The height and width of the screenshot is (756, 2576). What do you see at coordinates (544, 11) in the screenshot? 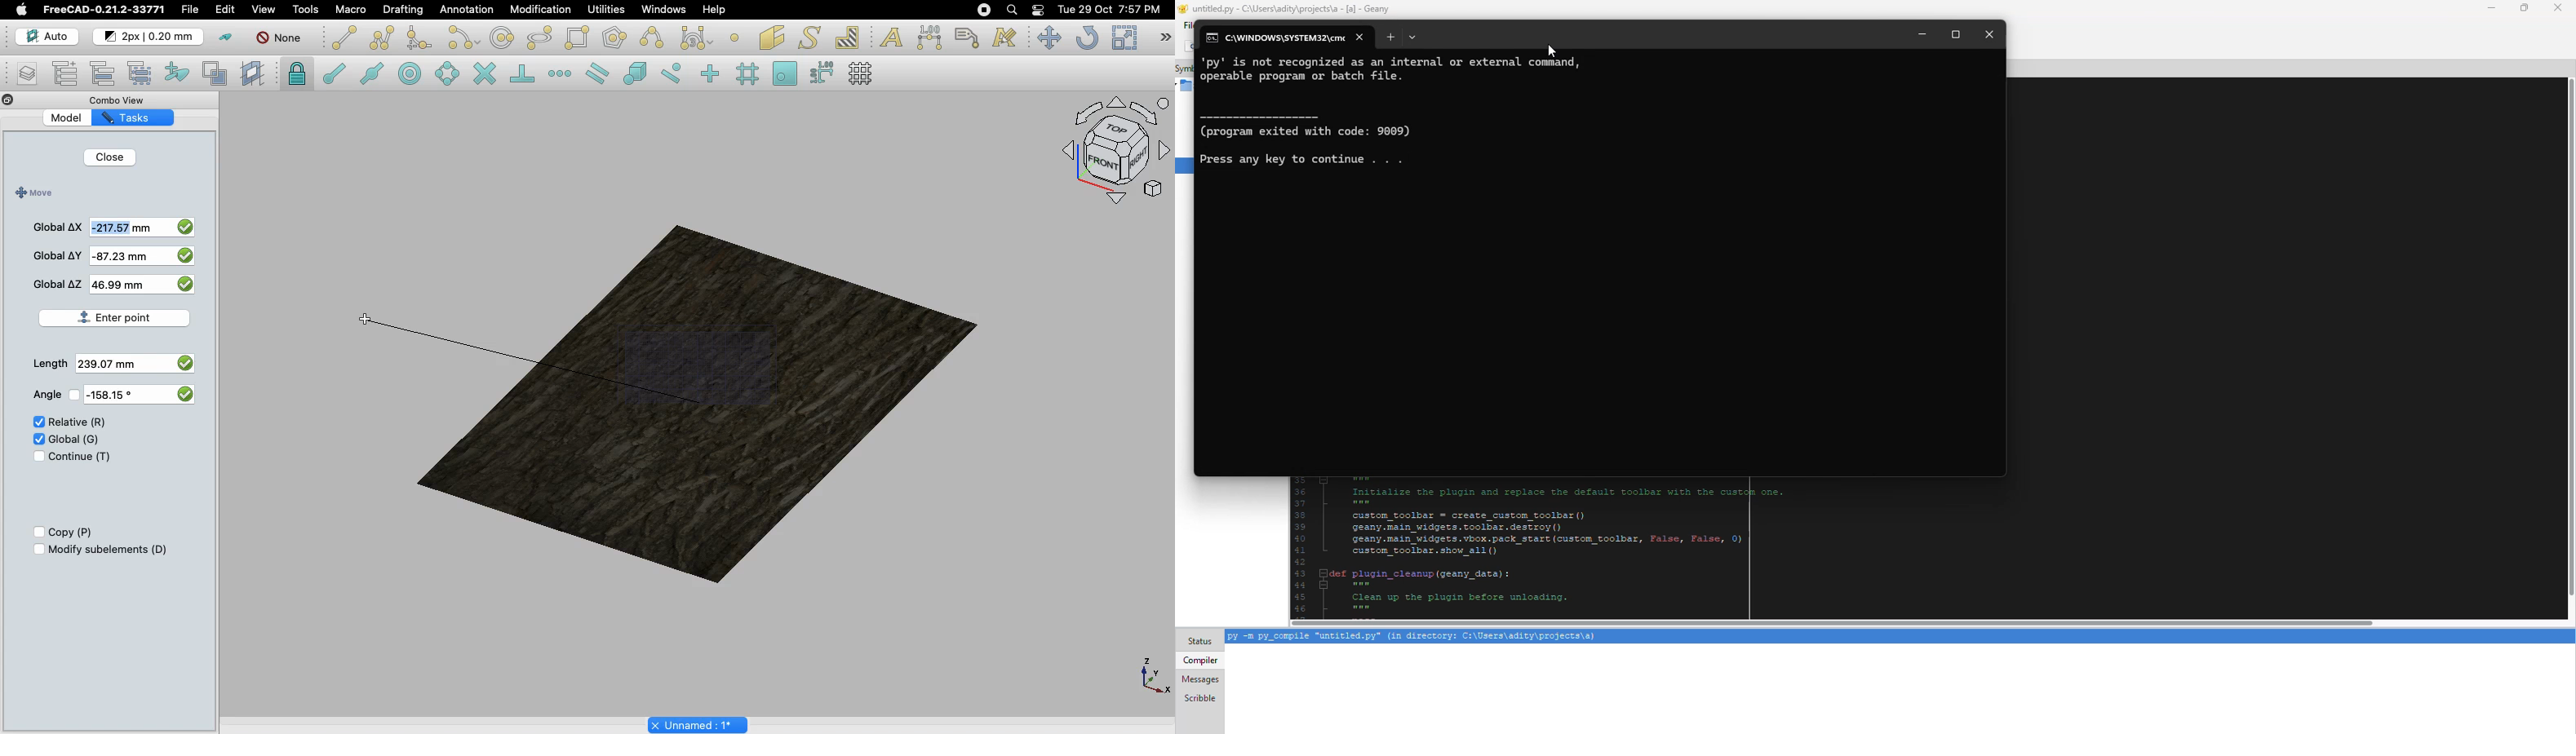
I see `Modification` at bounding box center [544, 11].